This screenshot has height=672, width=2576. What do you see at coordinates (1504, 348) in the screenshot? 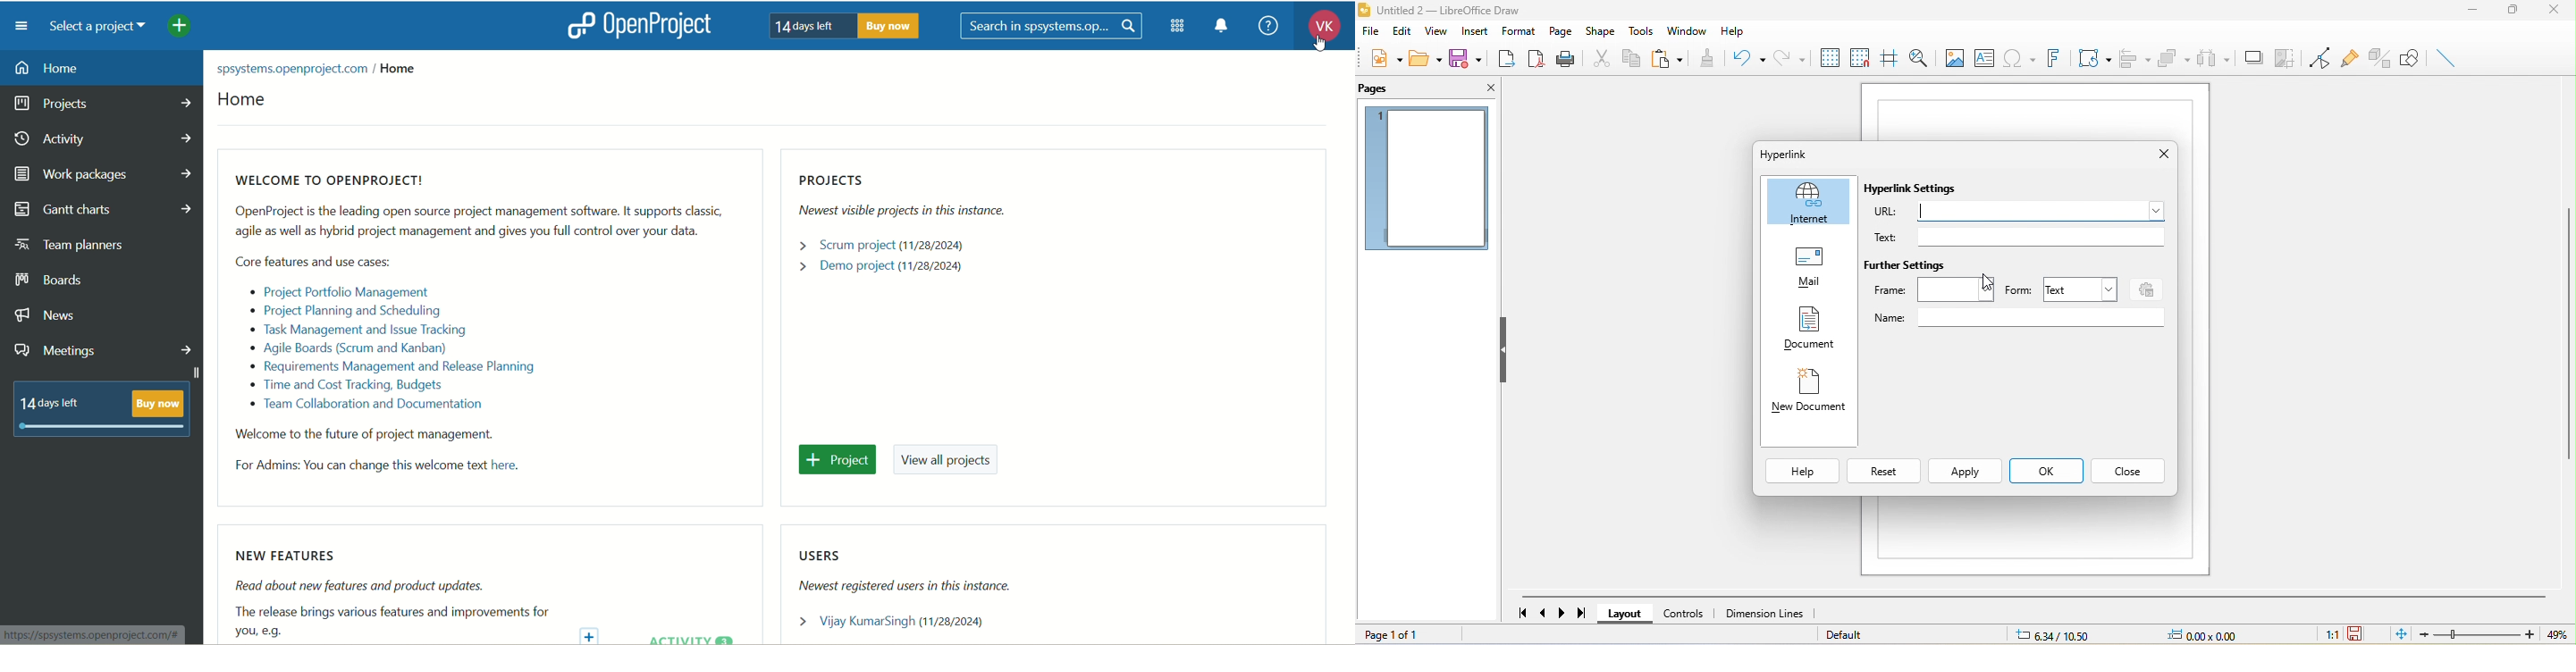
I see `hide` at bounding box center [1504, 348].